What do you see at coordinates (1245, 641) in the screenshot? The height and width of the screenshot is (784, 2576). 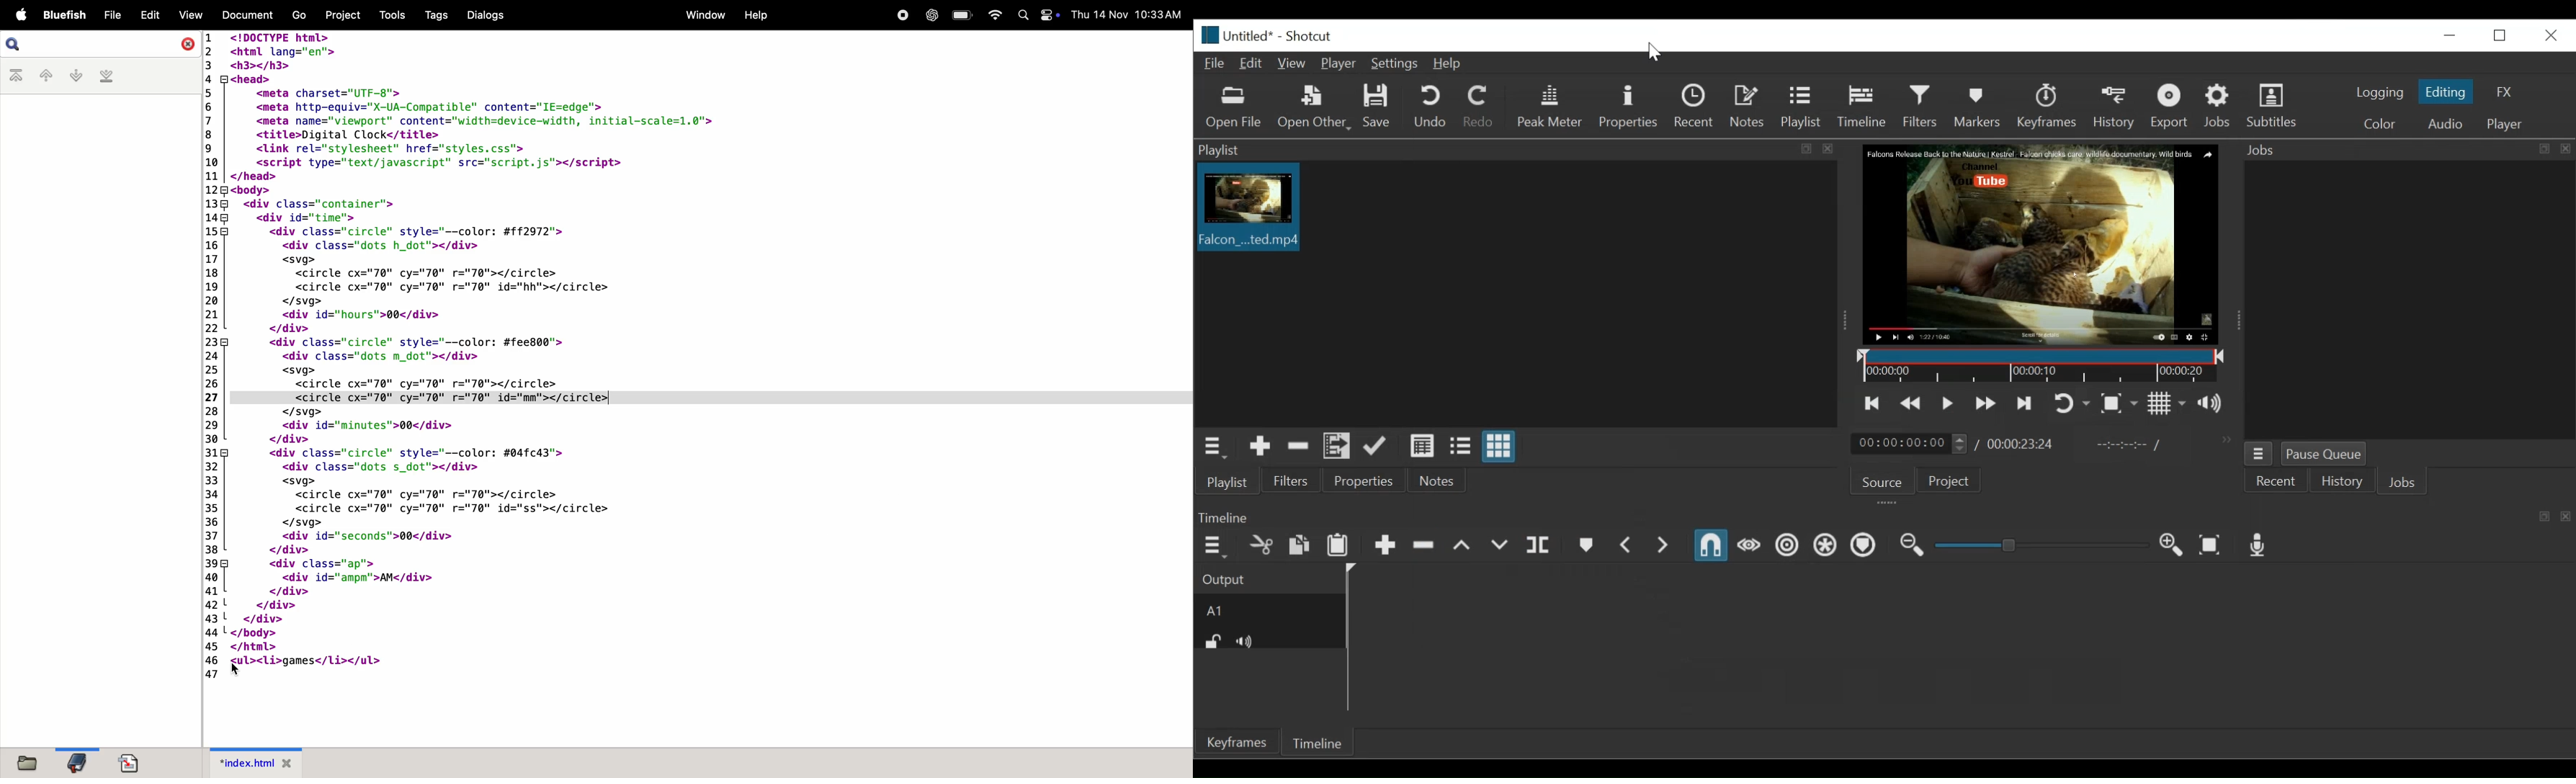 I see `Mute` at bounding box center [1245, 641].